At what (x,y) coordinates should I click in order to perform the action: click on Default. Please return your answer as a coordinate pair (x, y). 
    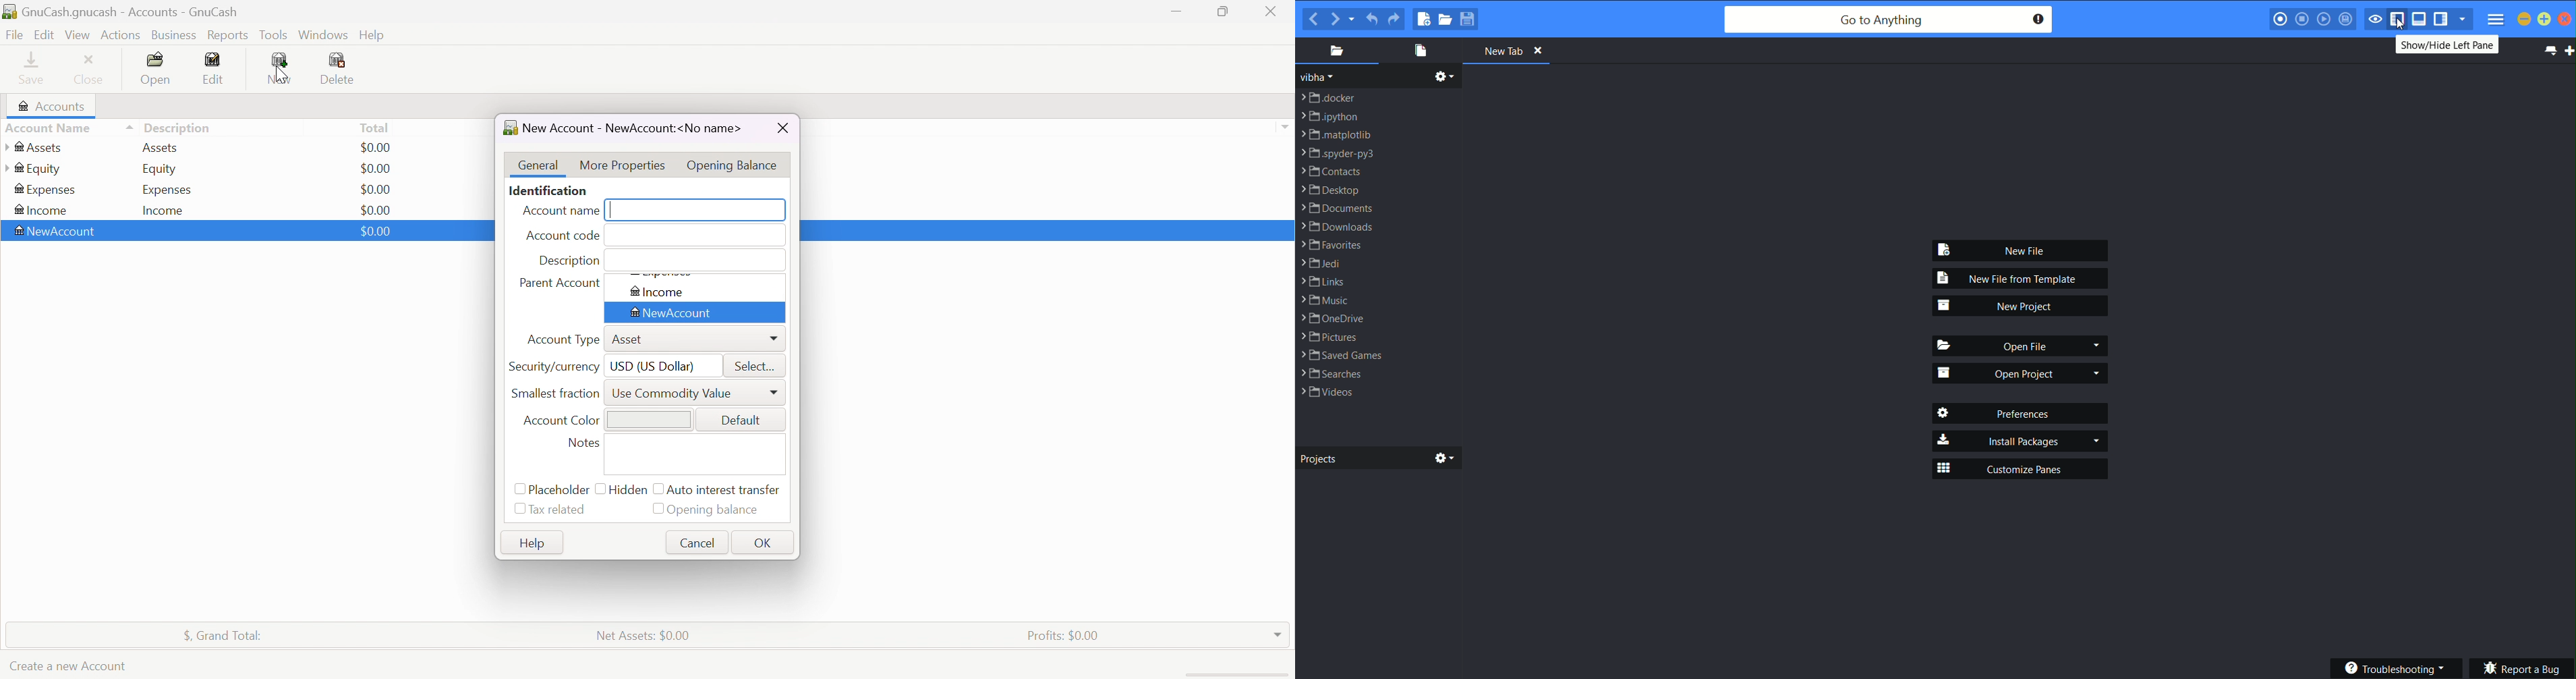
    Looking at the image, I should click on (742, 422).